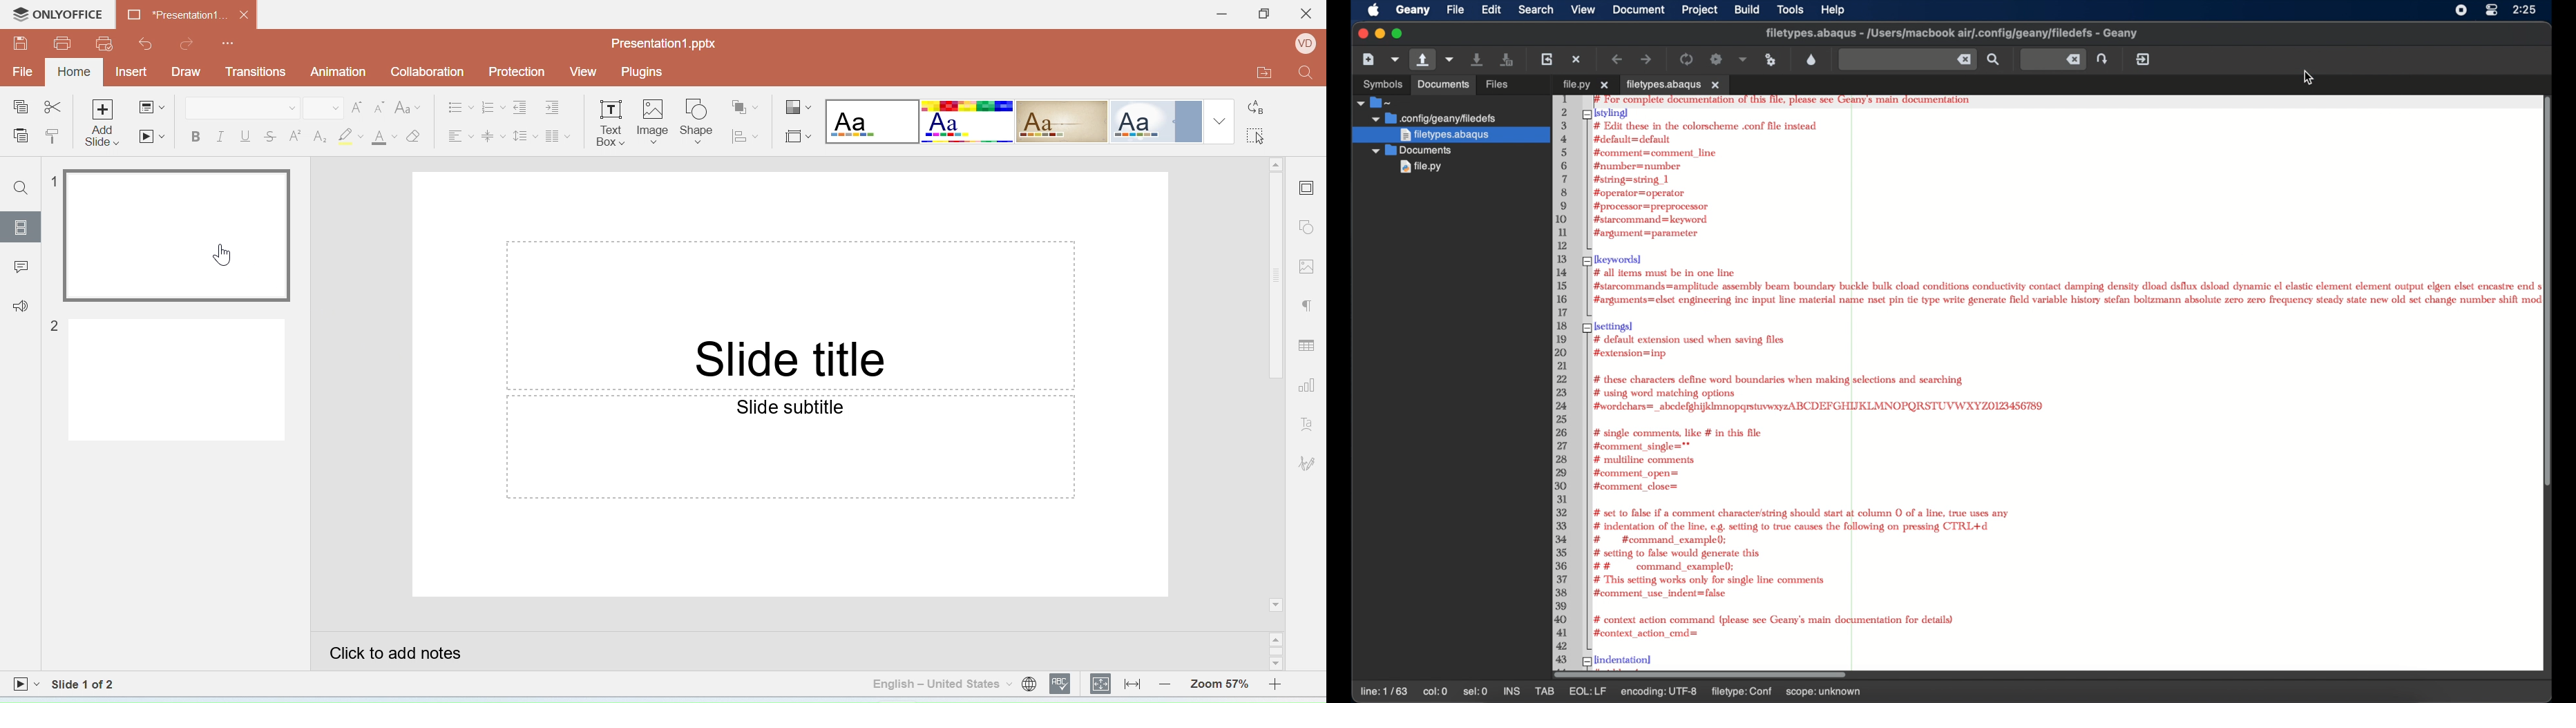 The image size is (2576, 728). Describe the element at coordinates (1306, 76) in the screenshot. I see `Find` at that location.